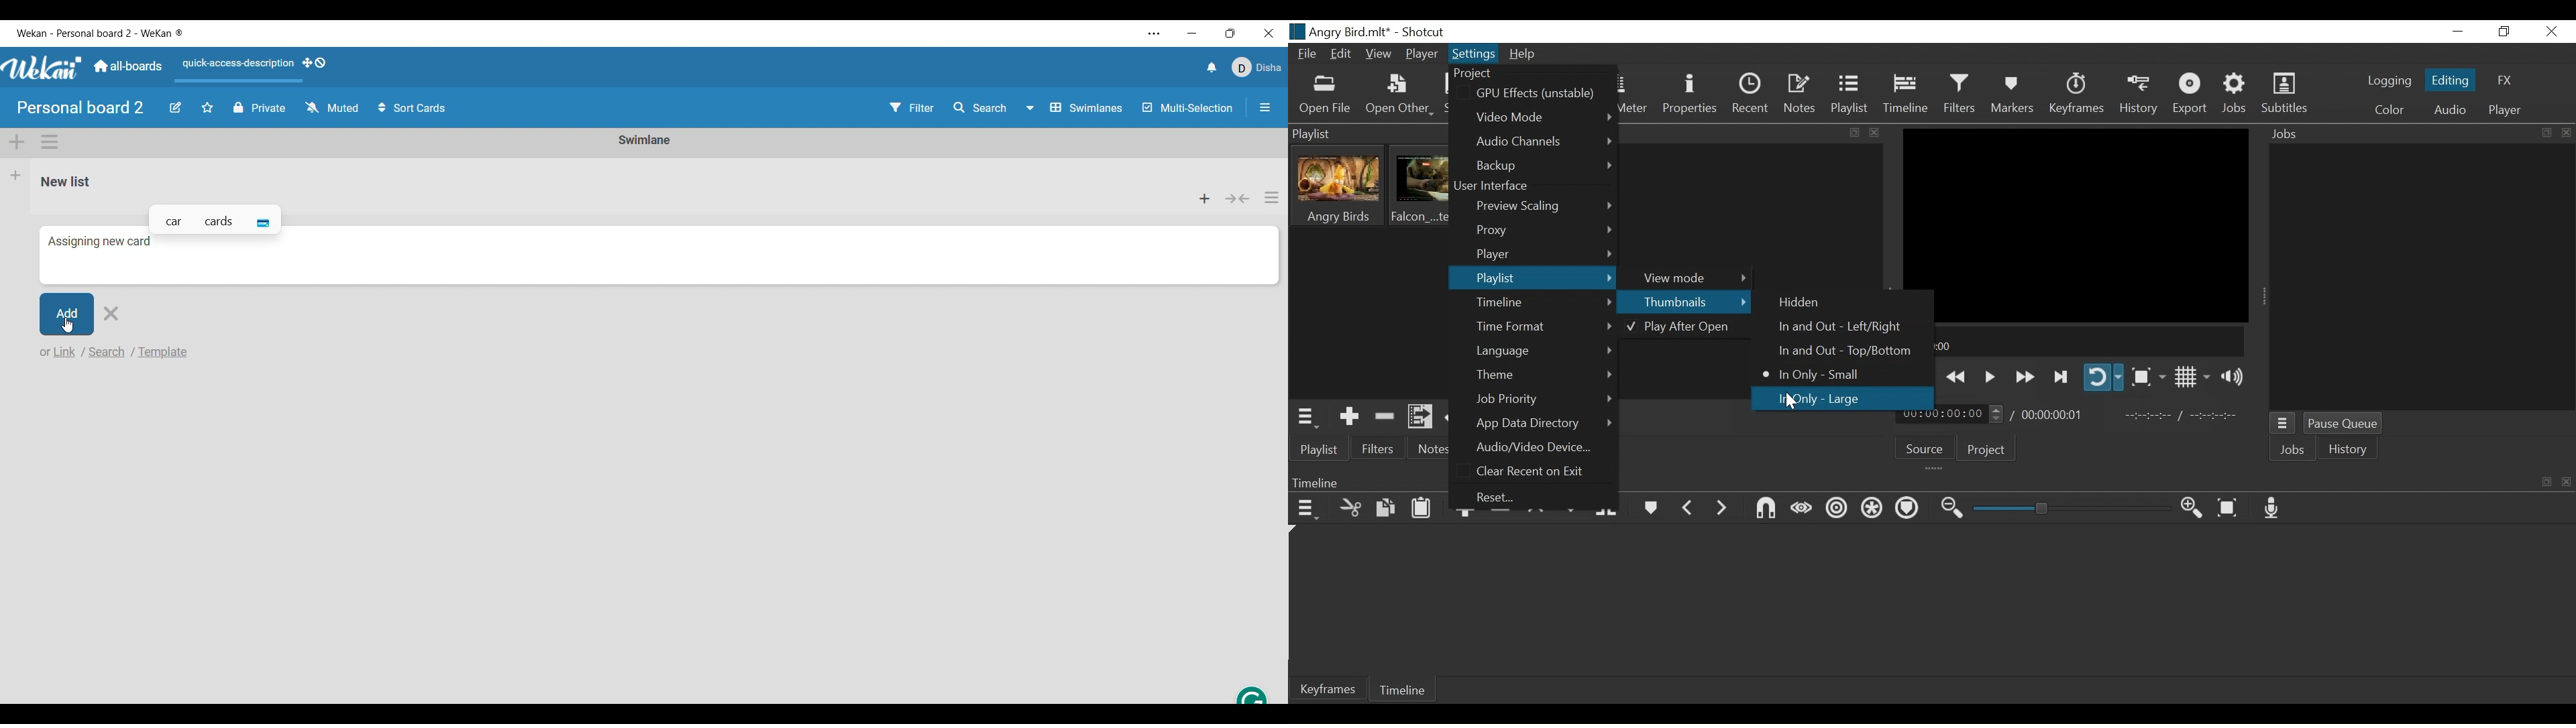  I want to click on Current list, so click(599, 180).